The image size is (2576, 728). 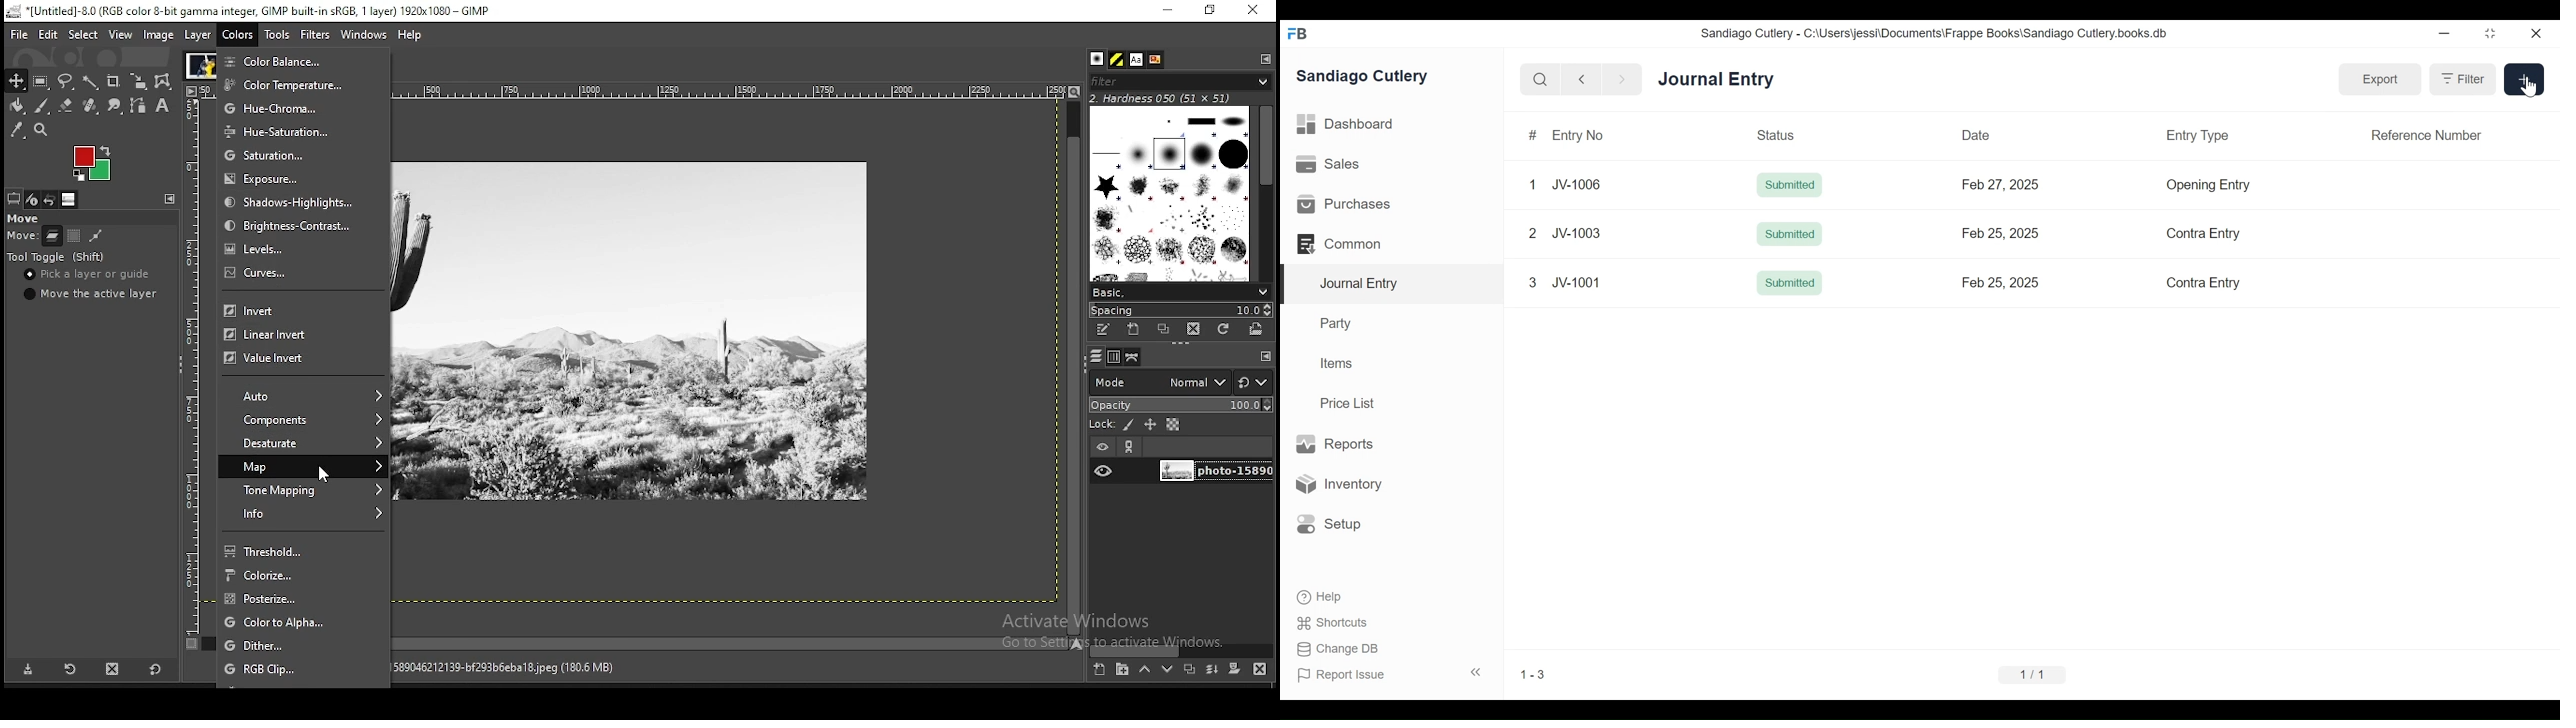 I want to click on move layer one step up, so click(x=1144, y=669).